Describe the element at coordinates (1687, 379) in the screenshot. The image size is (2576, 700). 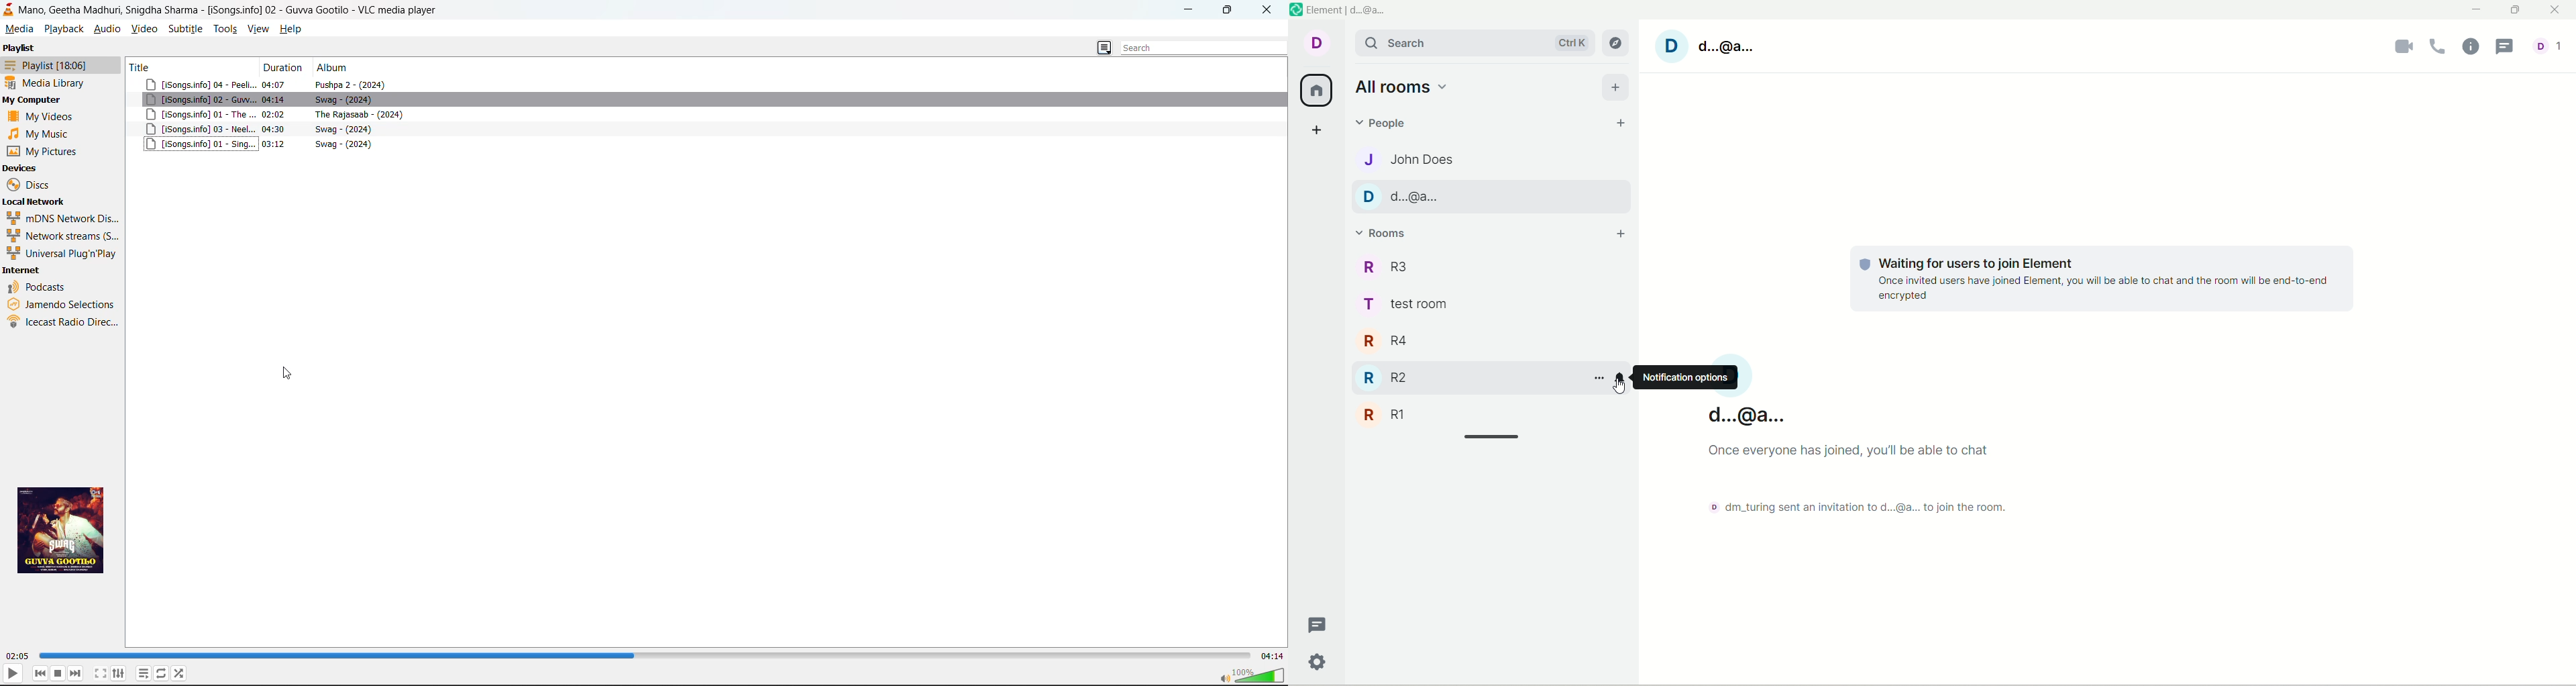
I see `notification options` at that location.